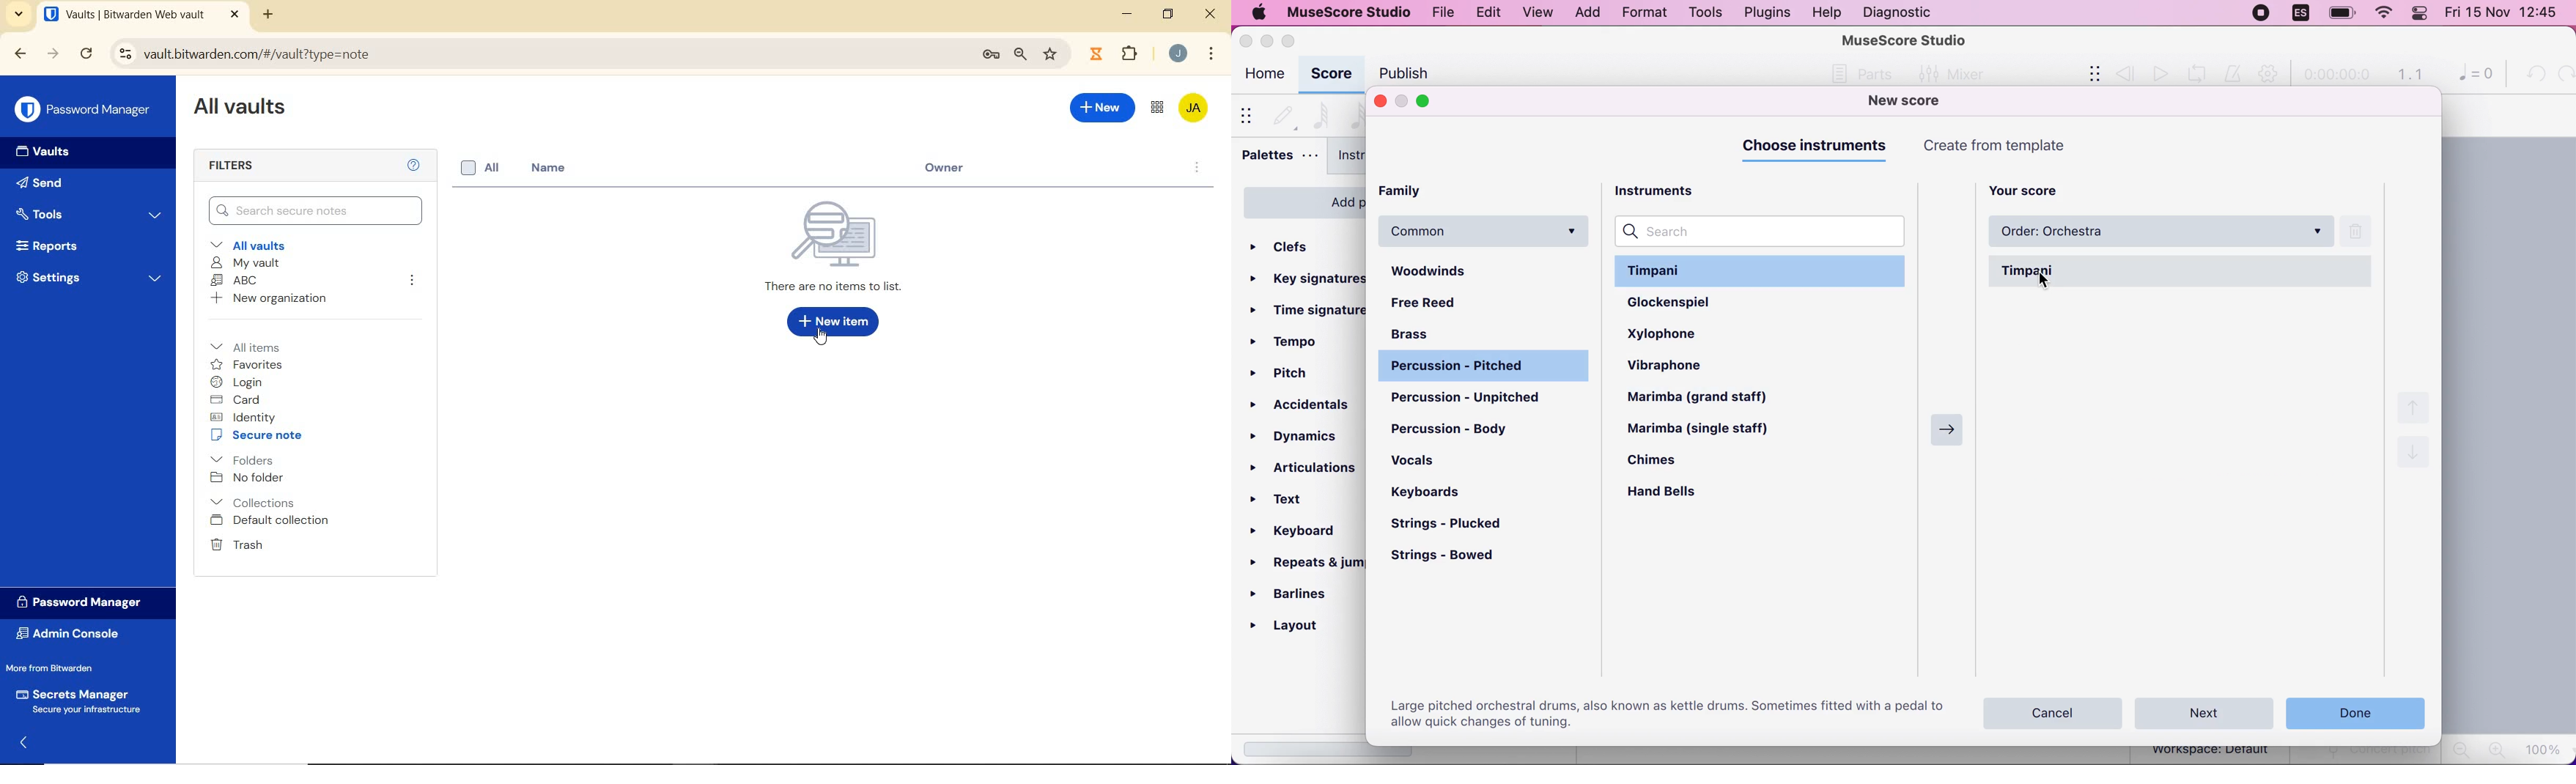  What do you see at coordinates (1905, 39) in the screenshot?
I see `MuseScore Studio` at bounding box center [1905, 39].